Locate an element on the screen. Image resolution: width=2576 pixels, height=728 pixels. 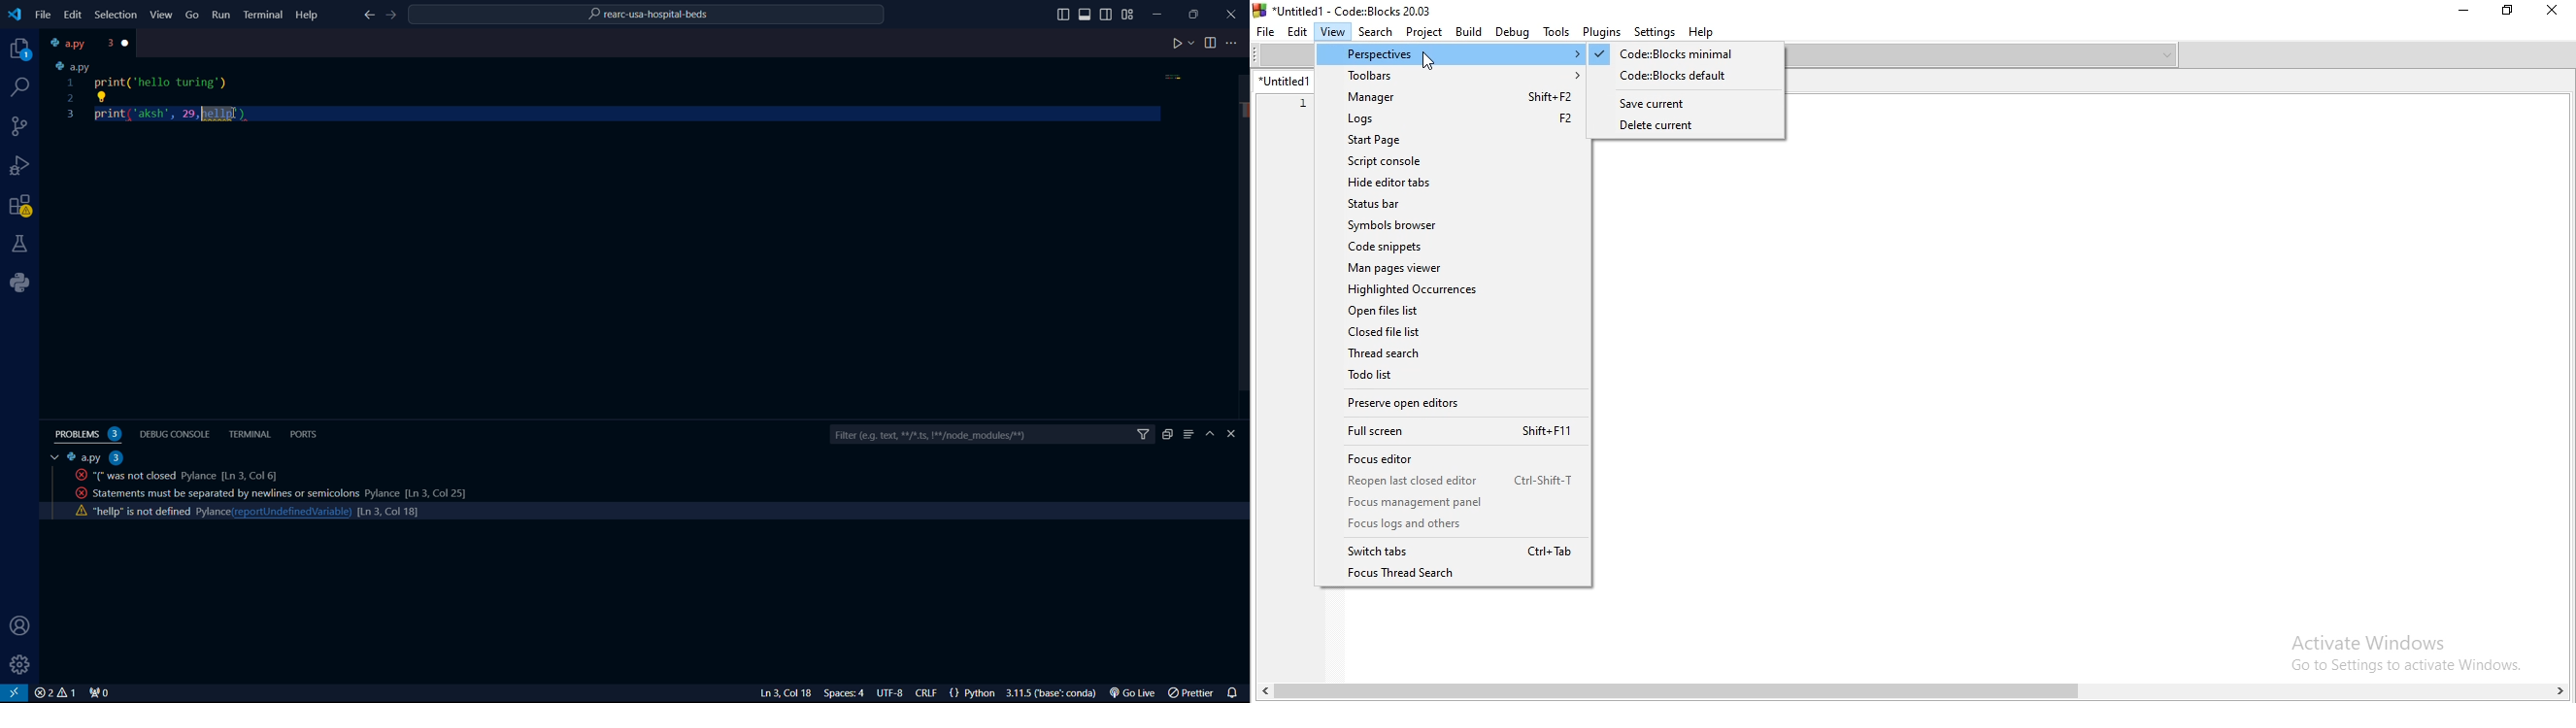
Todo list is located at coordinates (1453, 375).